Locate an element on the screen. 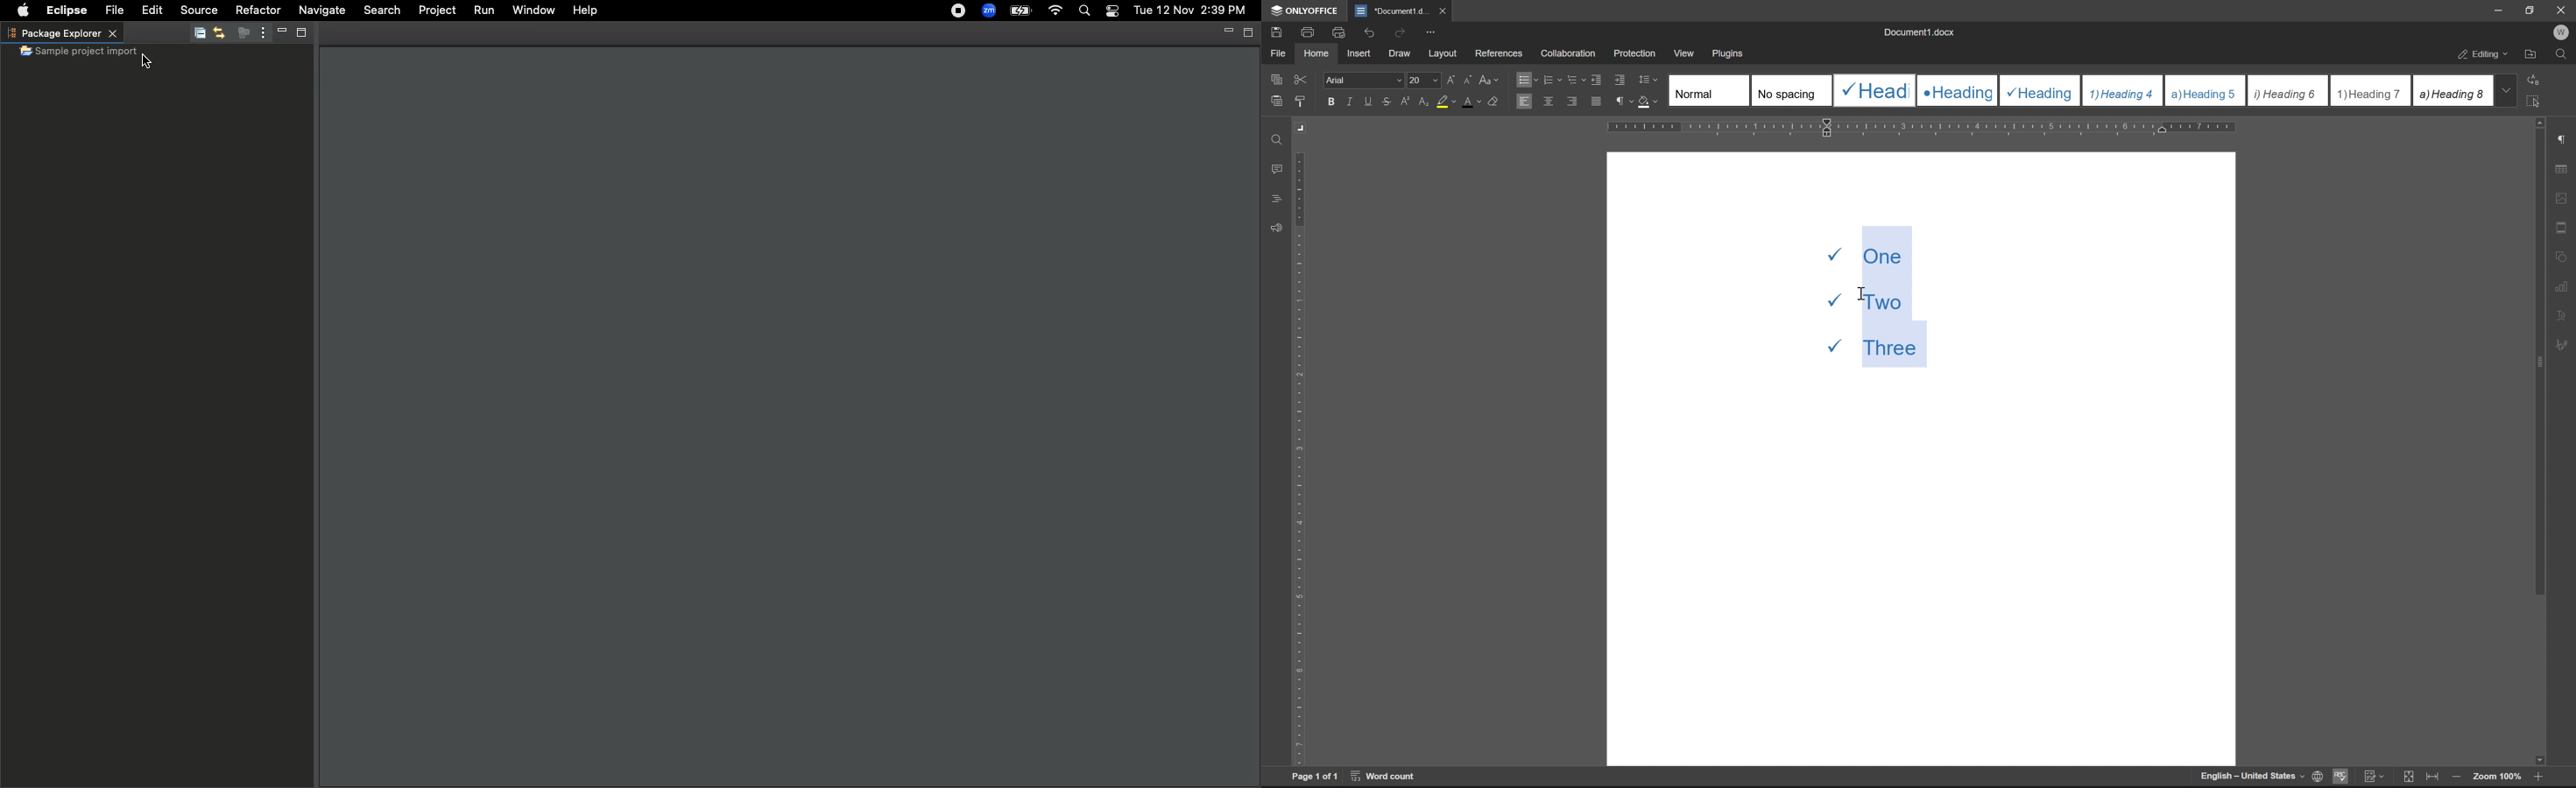 This screenshot has height=812, width=2576. close is located at coordinates (1442, 10).